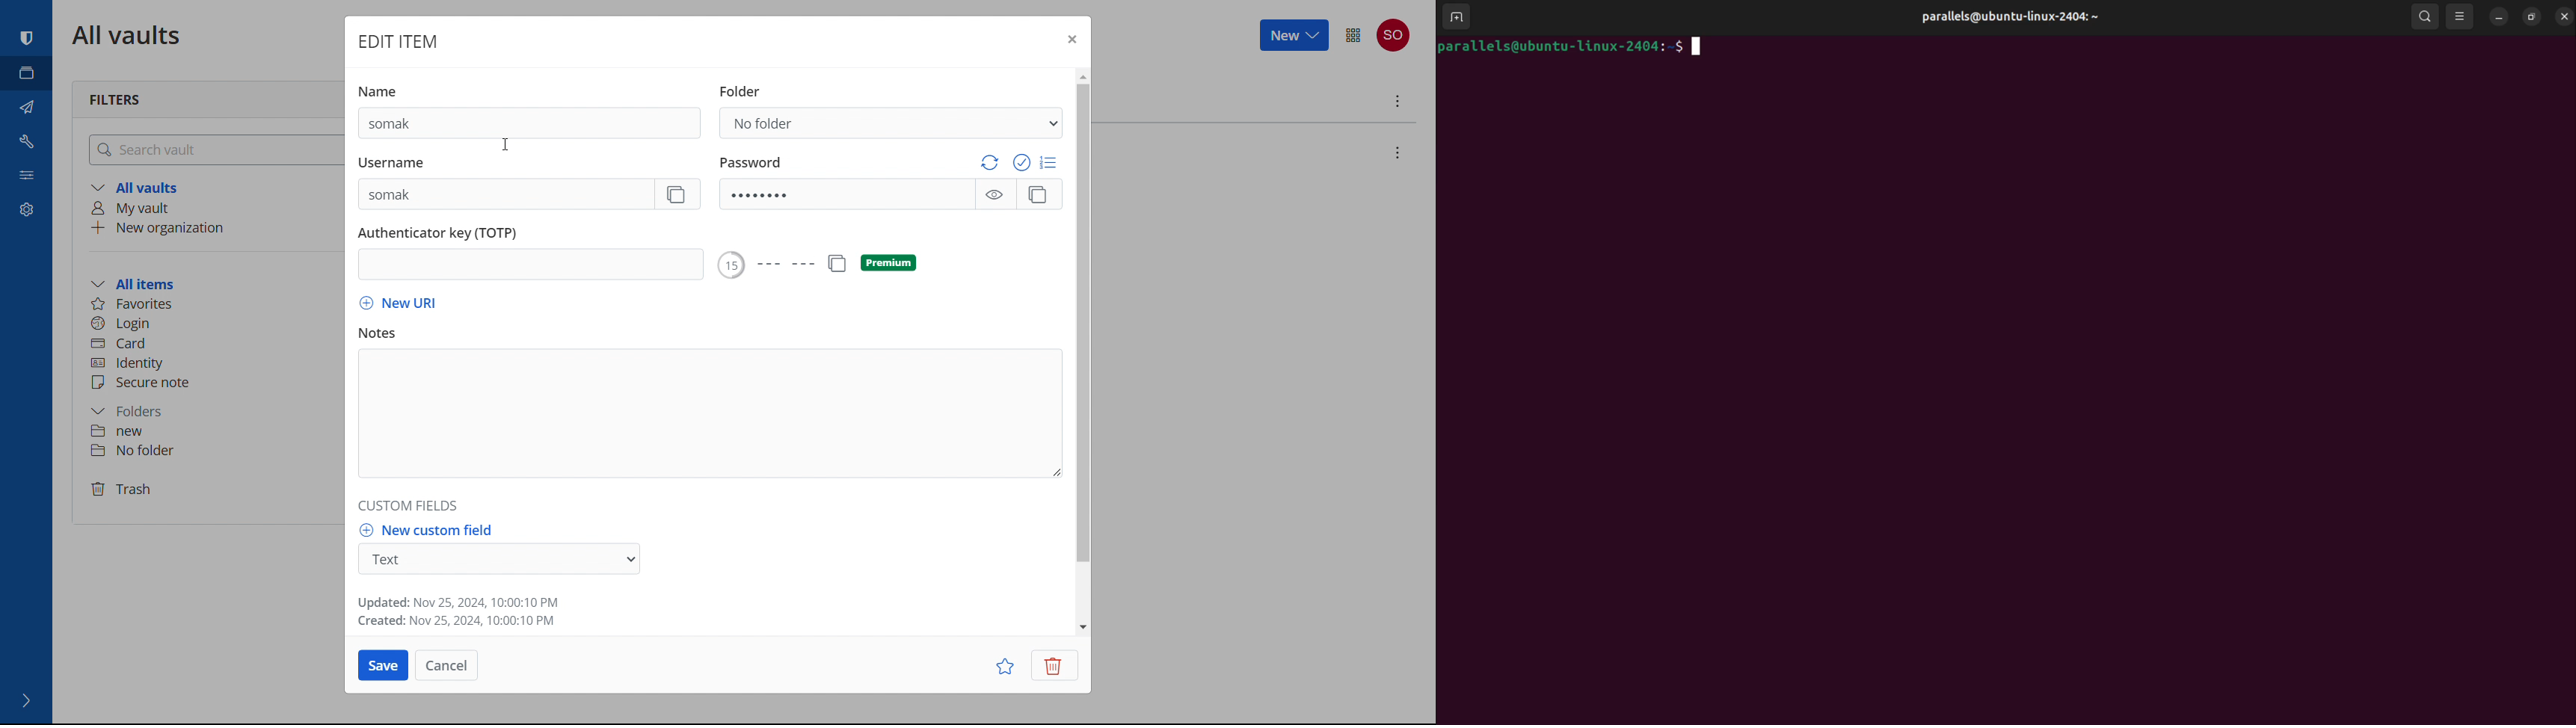  I want to click on Cursor, so click(1697, 48).